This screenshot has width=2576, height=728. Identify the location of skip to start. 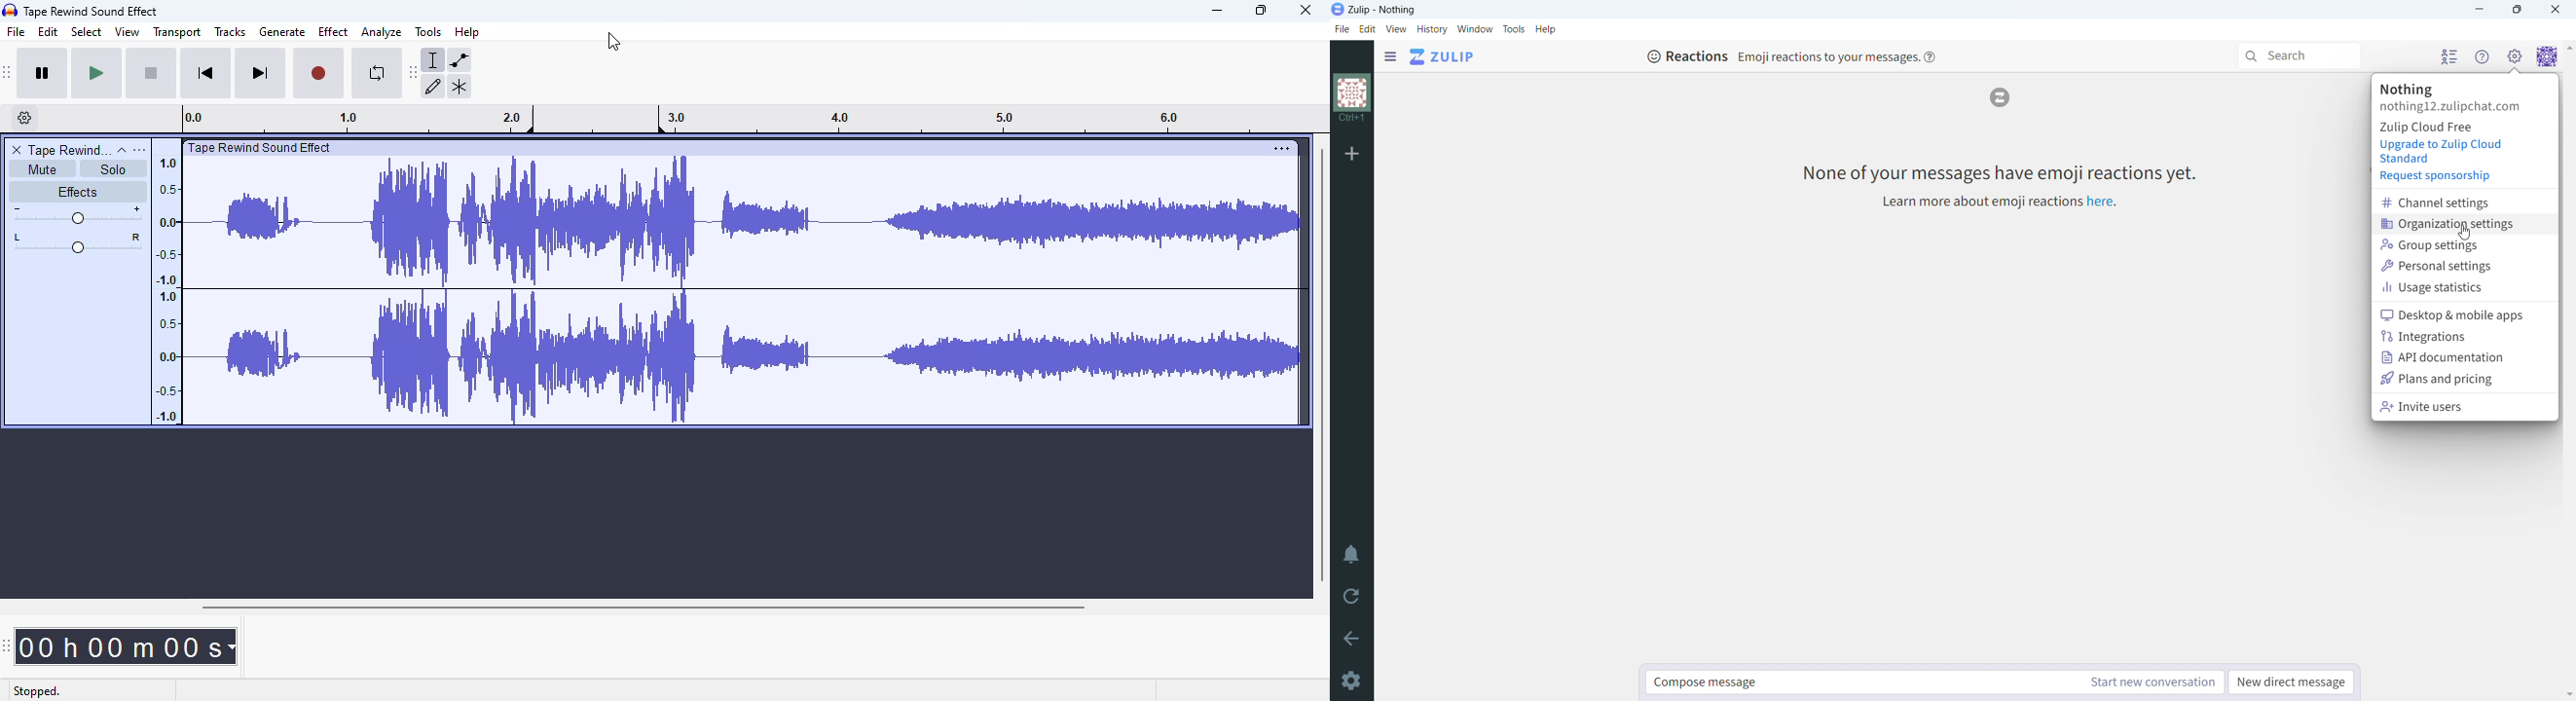
(206, 73).